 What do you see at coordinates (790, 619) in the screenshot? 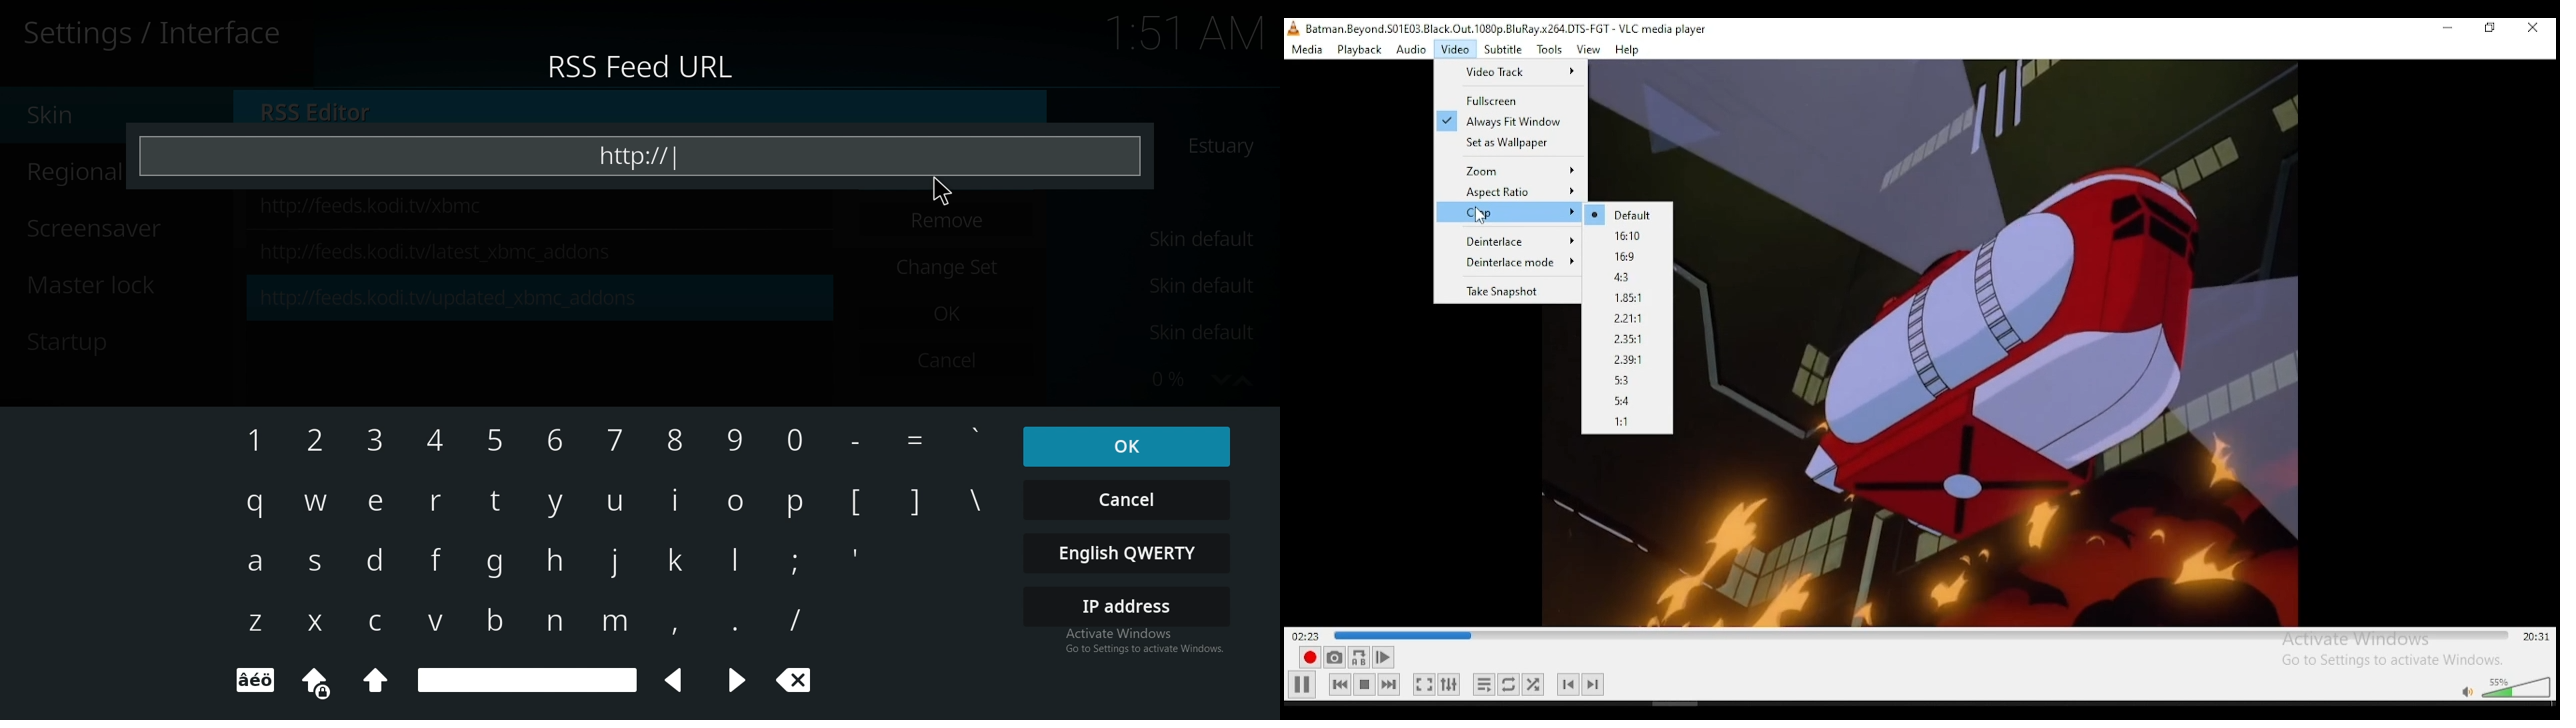
I see `/` at bounding box center [790, 619].